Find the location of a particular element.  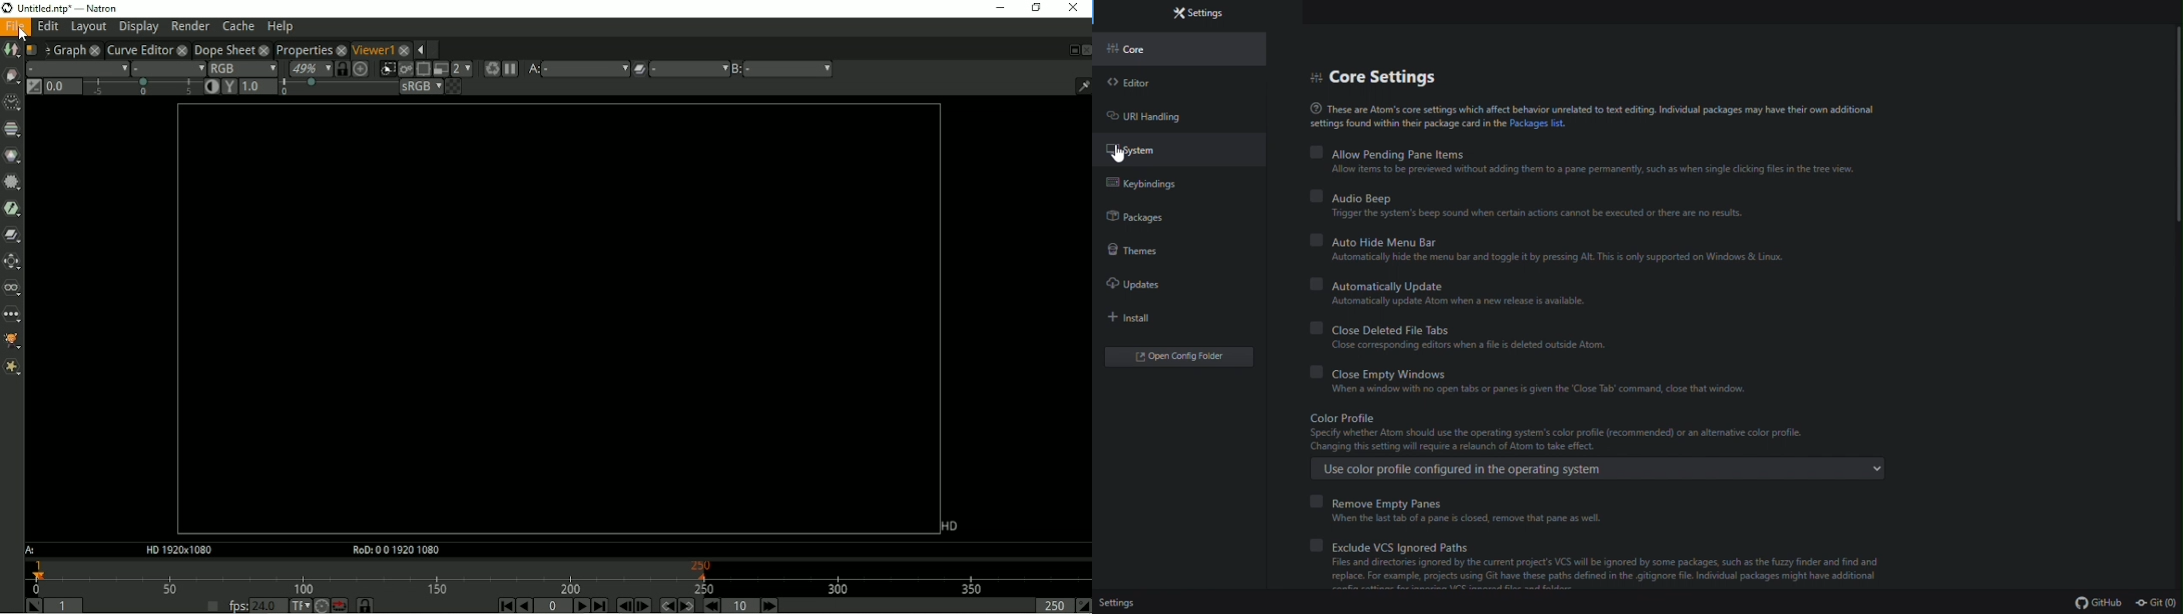

Automatically update Atom when a new release is available. is located at coordinates (1473, 302).